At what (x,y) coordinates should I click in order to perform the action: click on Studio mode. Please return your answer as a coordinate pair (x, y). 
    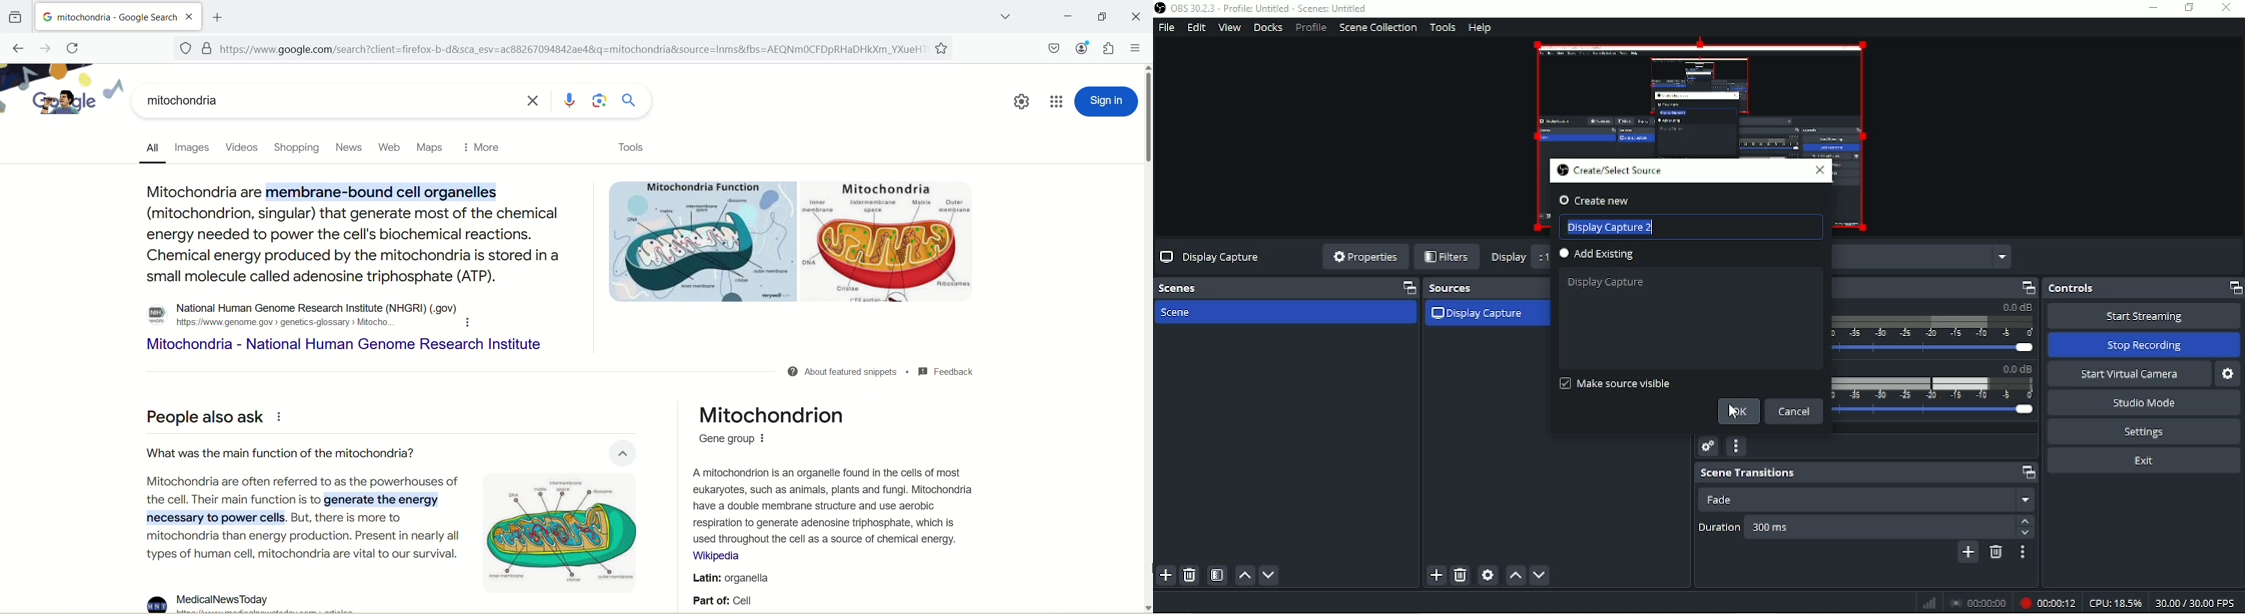
    Looking at the image, I should click on (2144, 403).